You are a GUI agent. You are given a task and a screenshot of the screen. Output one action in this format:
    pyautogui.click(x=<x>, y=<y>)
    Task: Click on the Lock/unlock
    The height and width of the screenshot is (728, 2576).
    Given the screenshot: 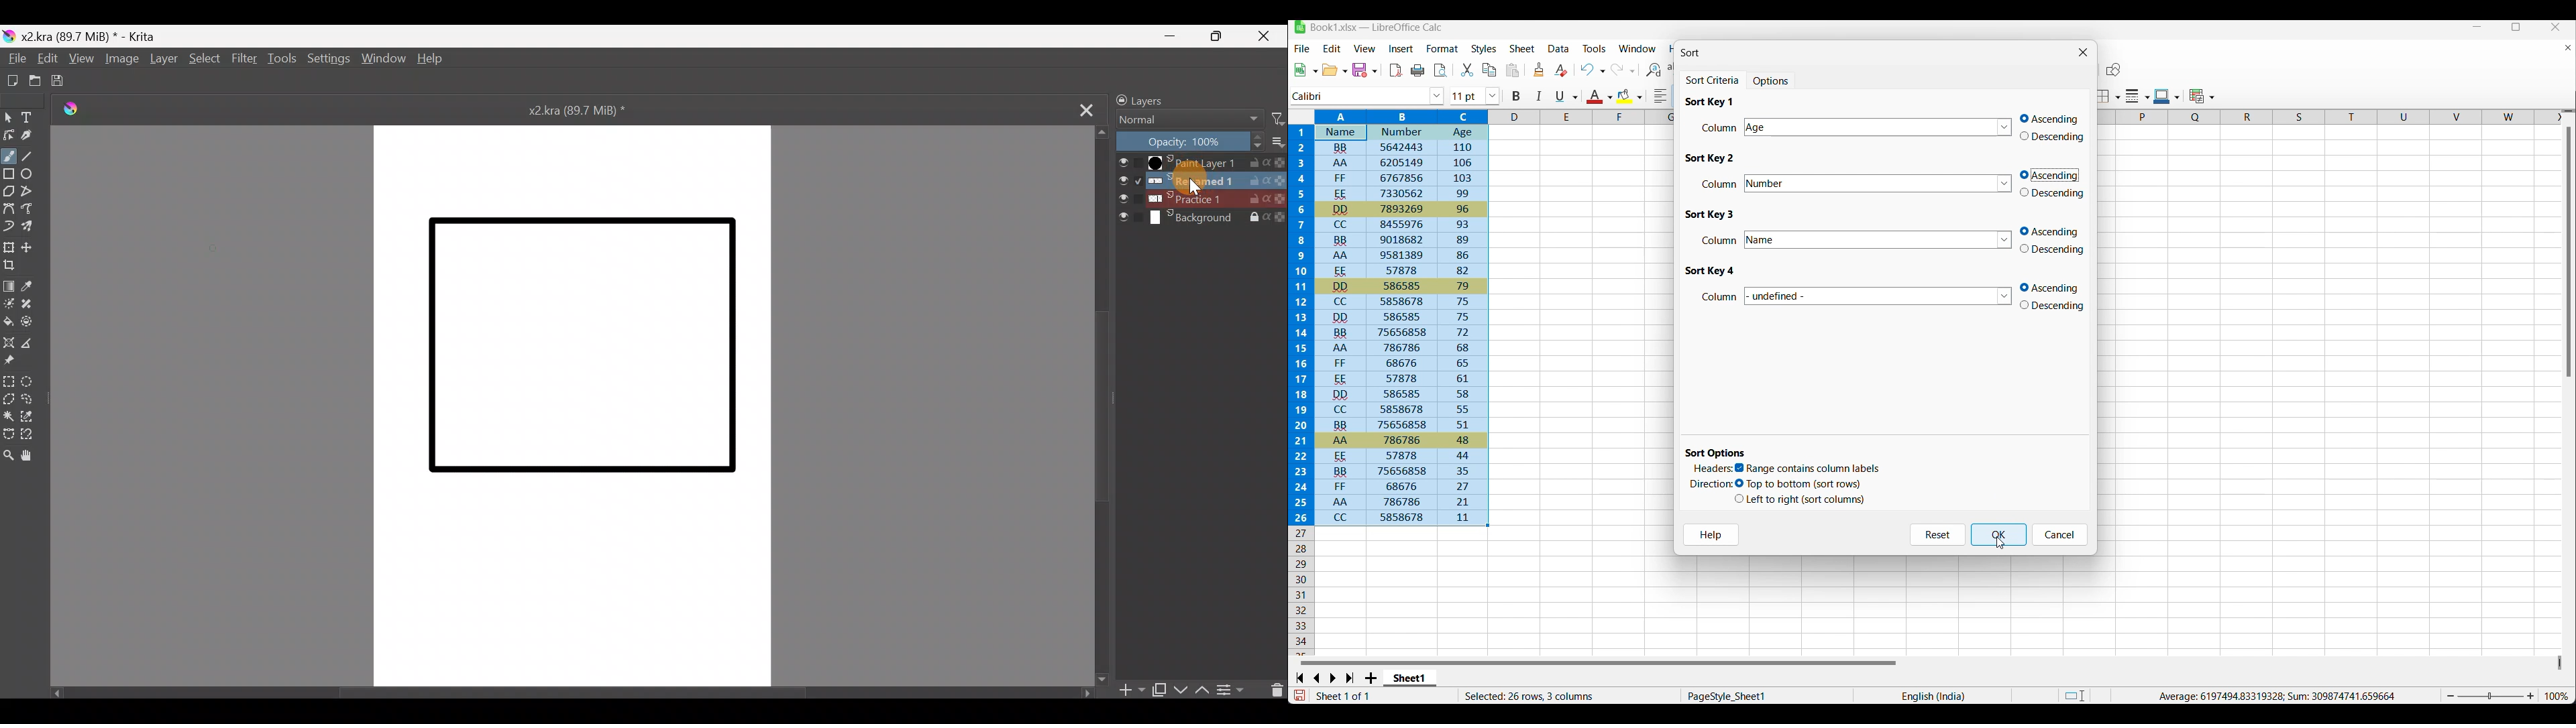 What is the action you would take?
    pyautogui.click(x=1118, y=100)
    